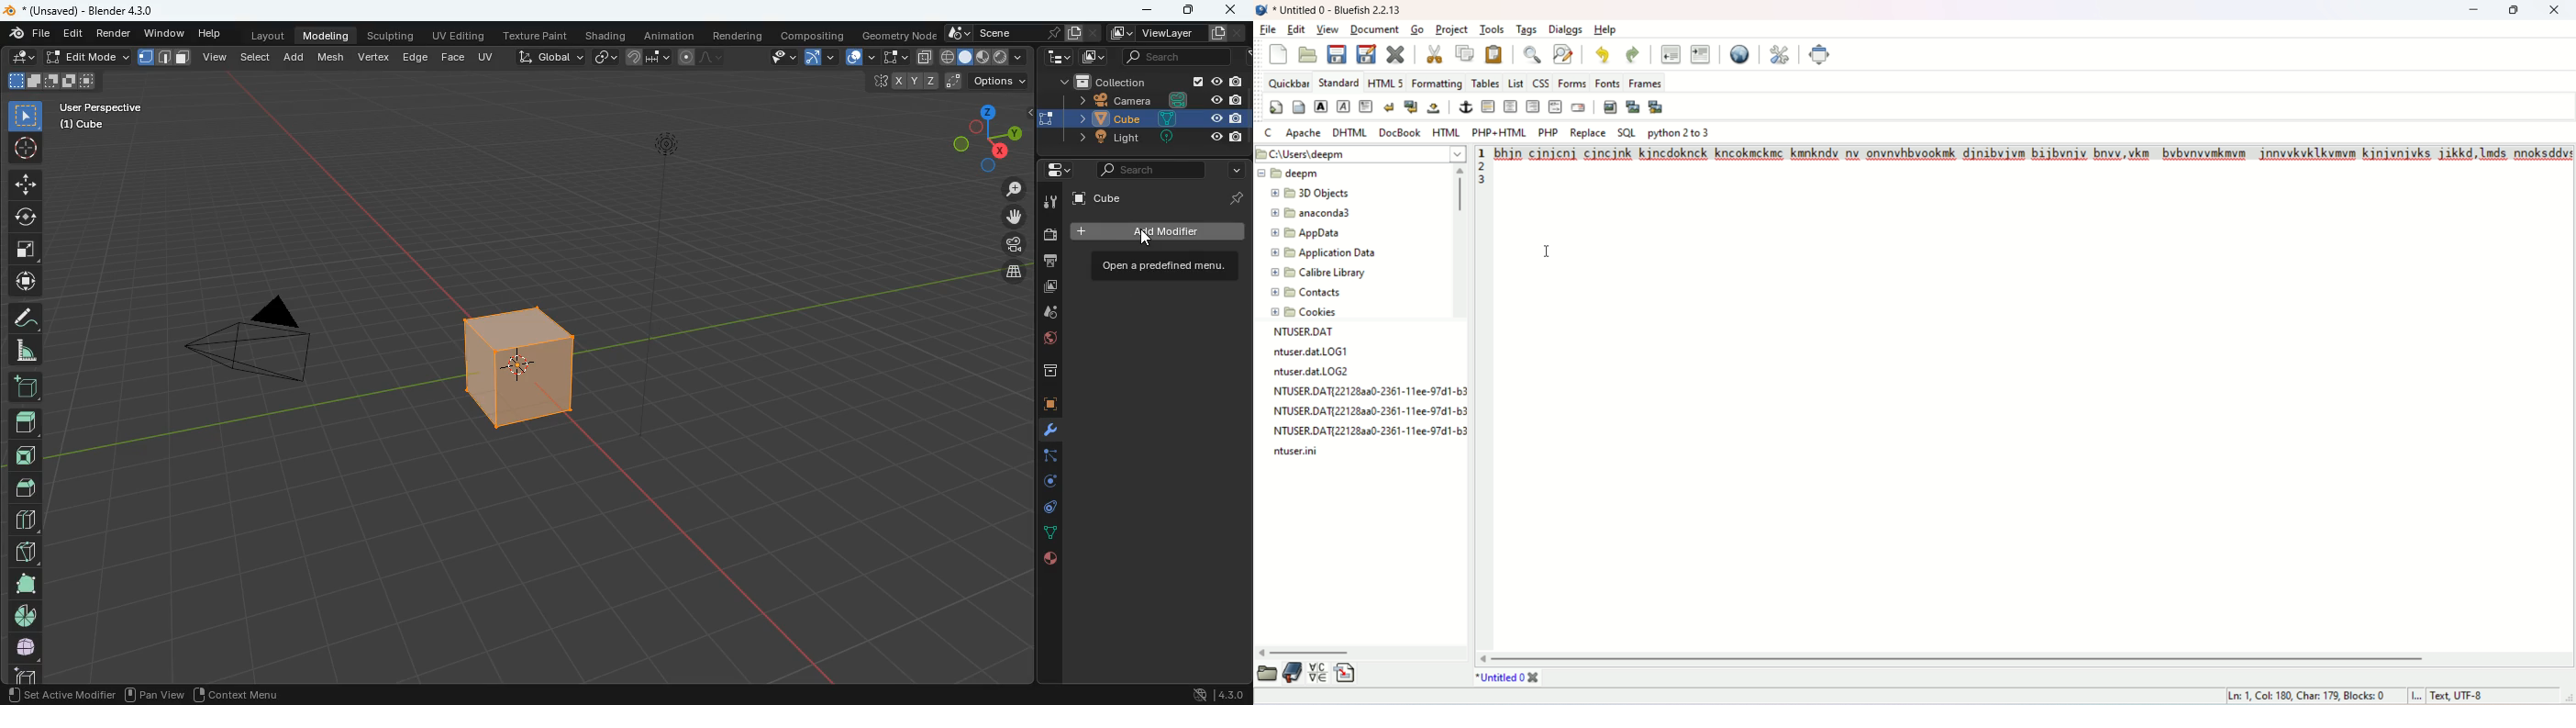 The width and height of the screenshot is (2576, 728). What do you see at coordinates (853, 56) in the screenshot?
I see `overlap` at bounding box center [853, 56].